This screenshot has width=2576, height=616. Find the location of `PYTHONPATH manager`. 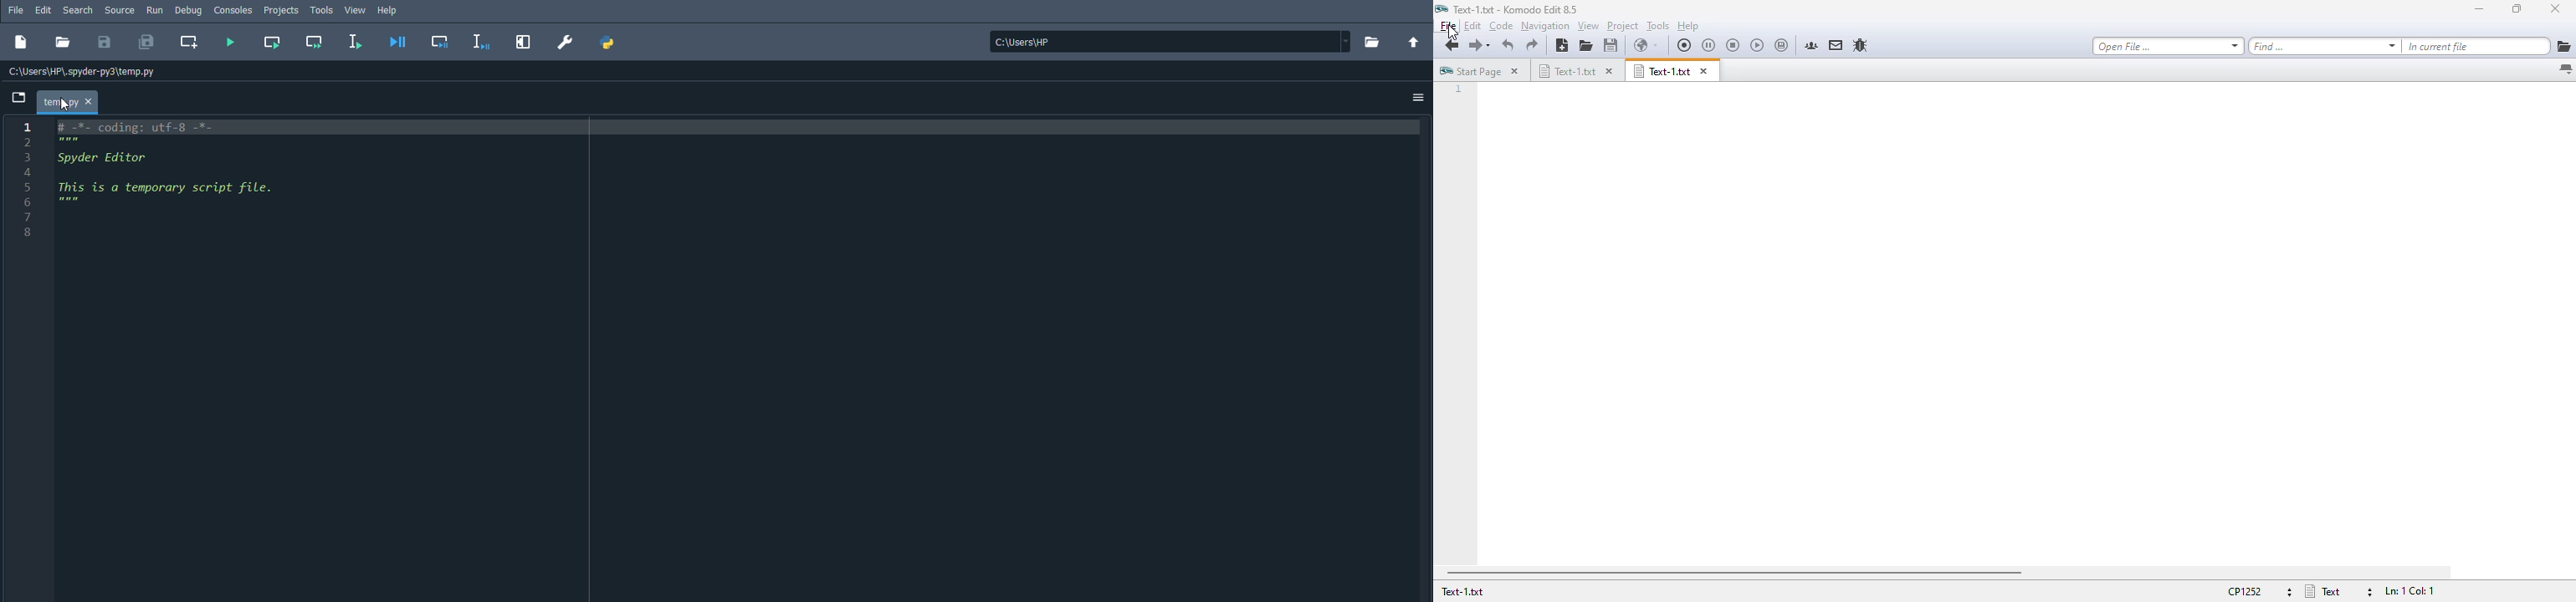

PYTHONPATH manager is located at coordinates (607, 43).